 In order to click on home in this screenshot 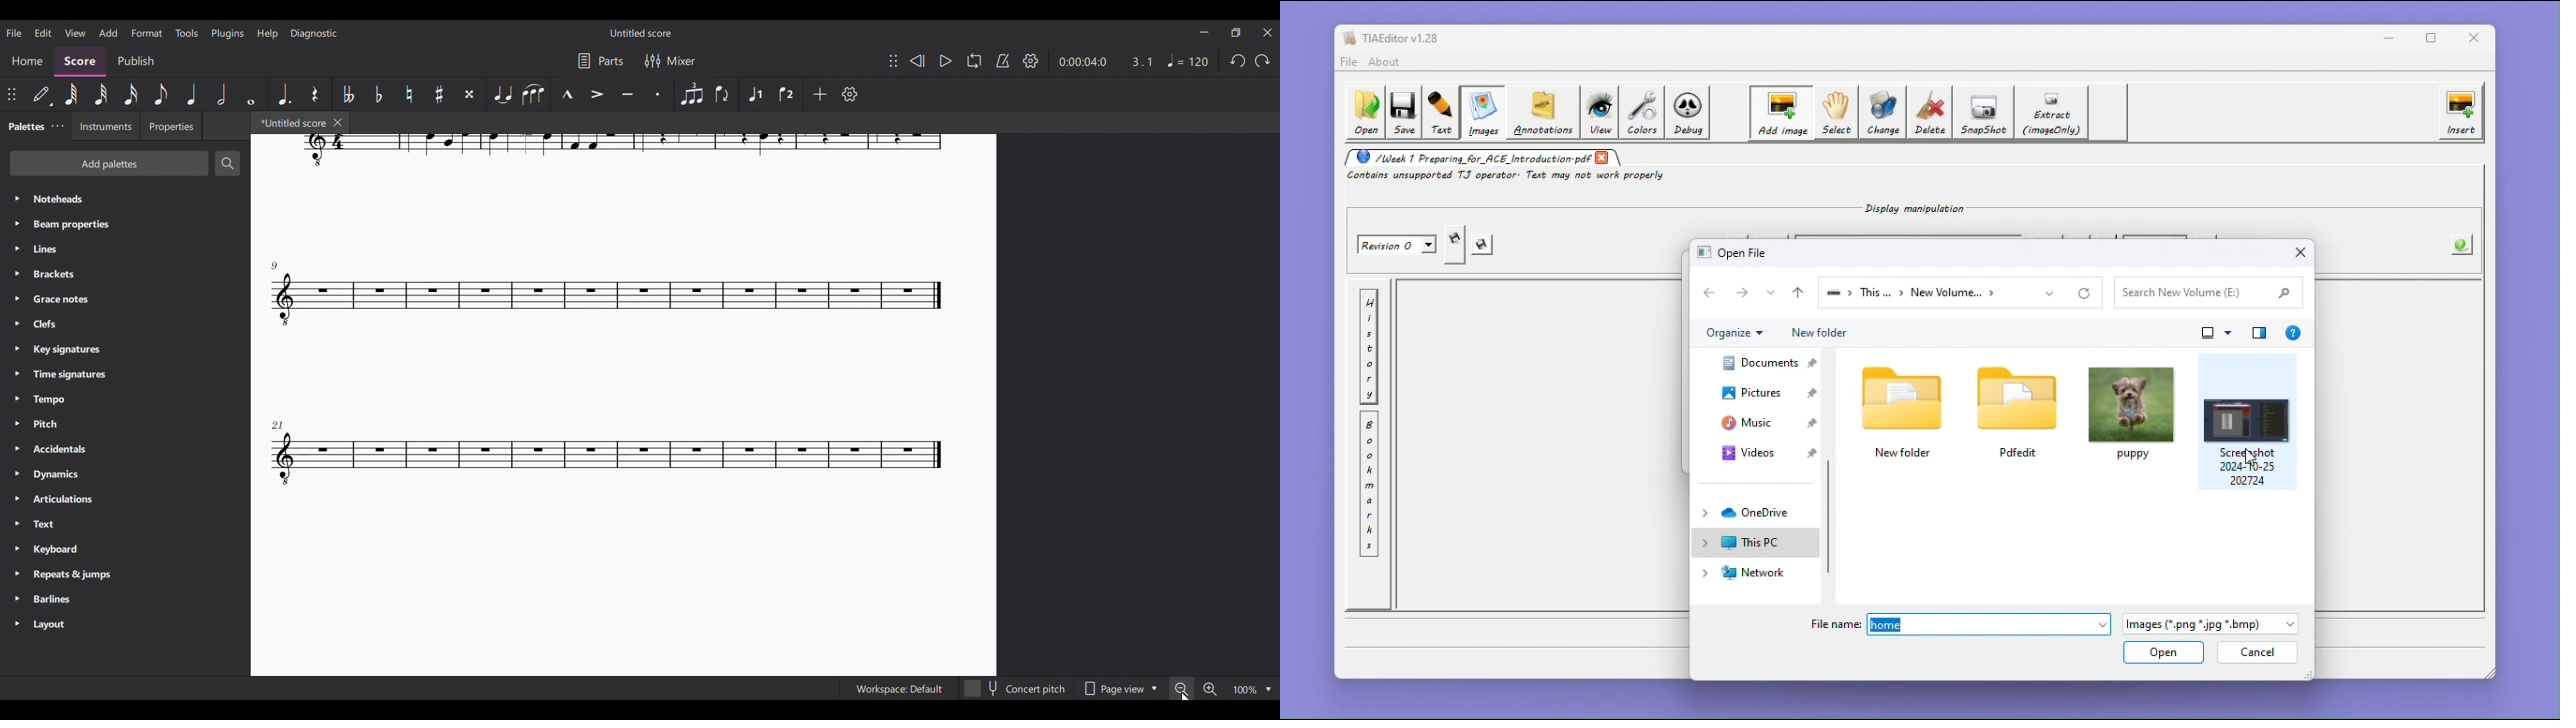, I will do `click(1989, 625)`.